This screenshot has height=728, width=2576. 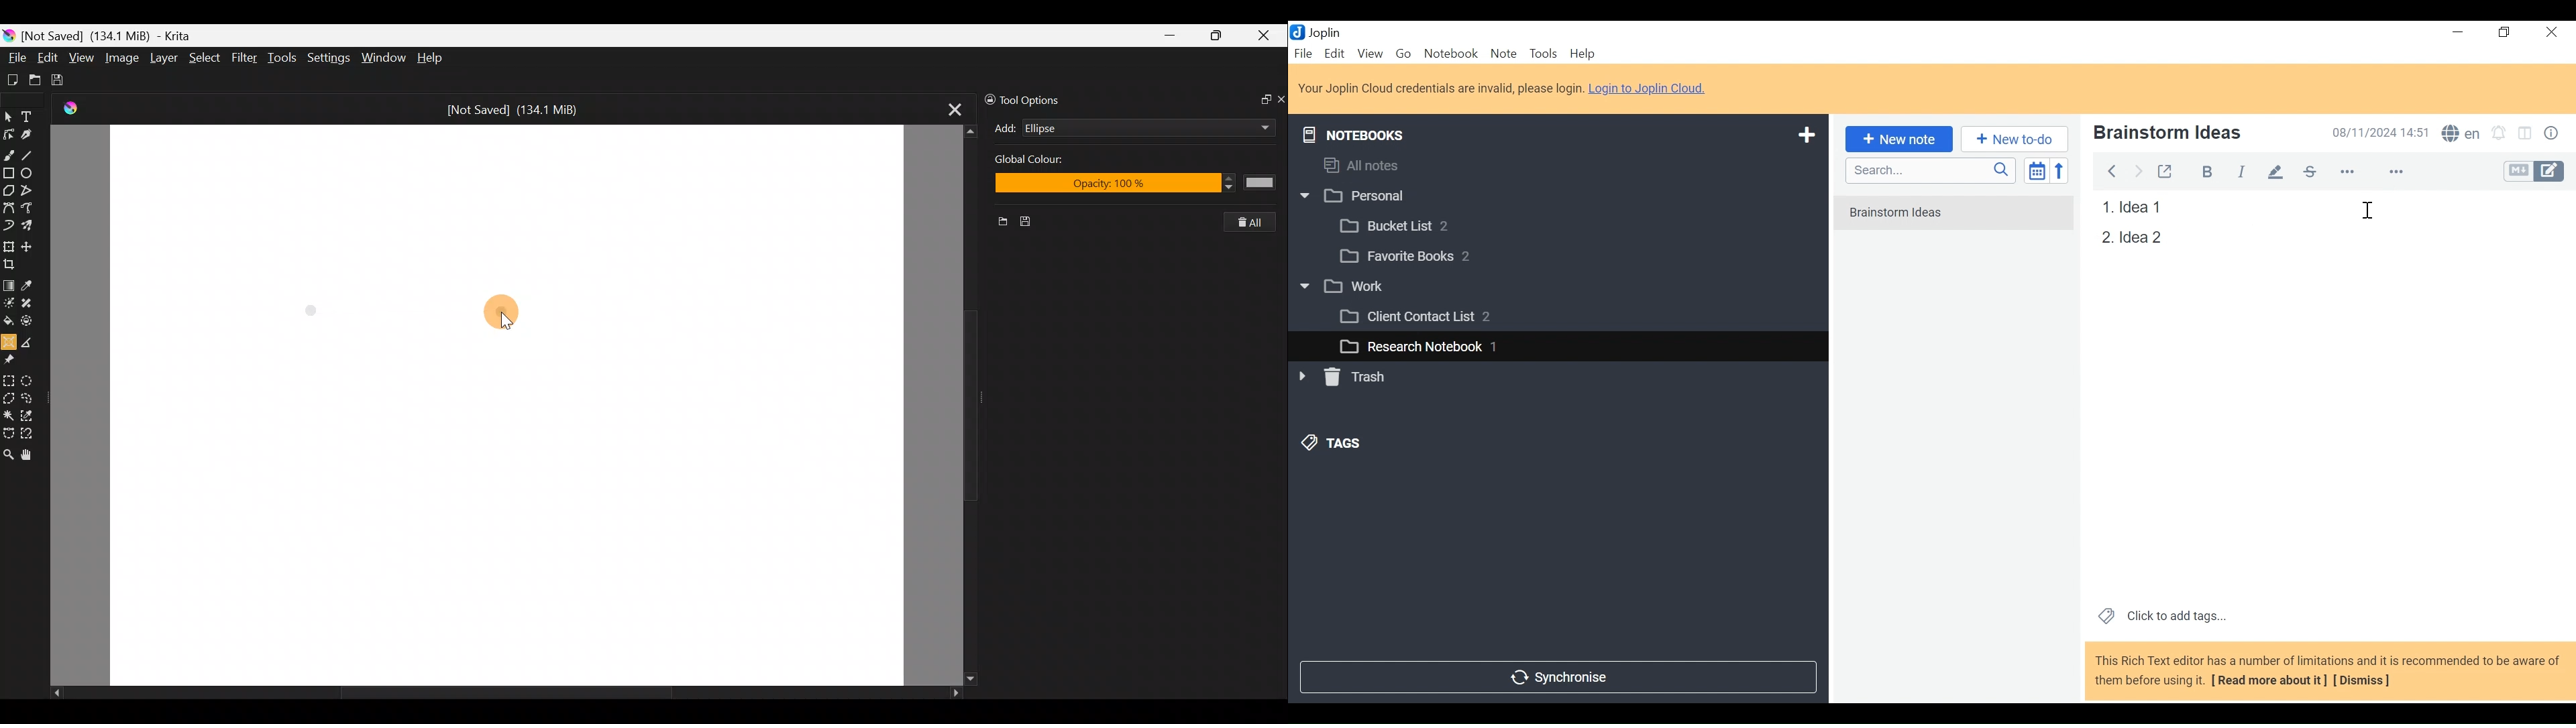 I want to click on Toggle Editor, so click(x=2535, y=172).